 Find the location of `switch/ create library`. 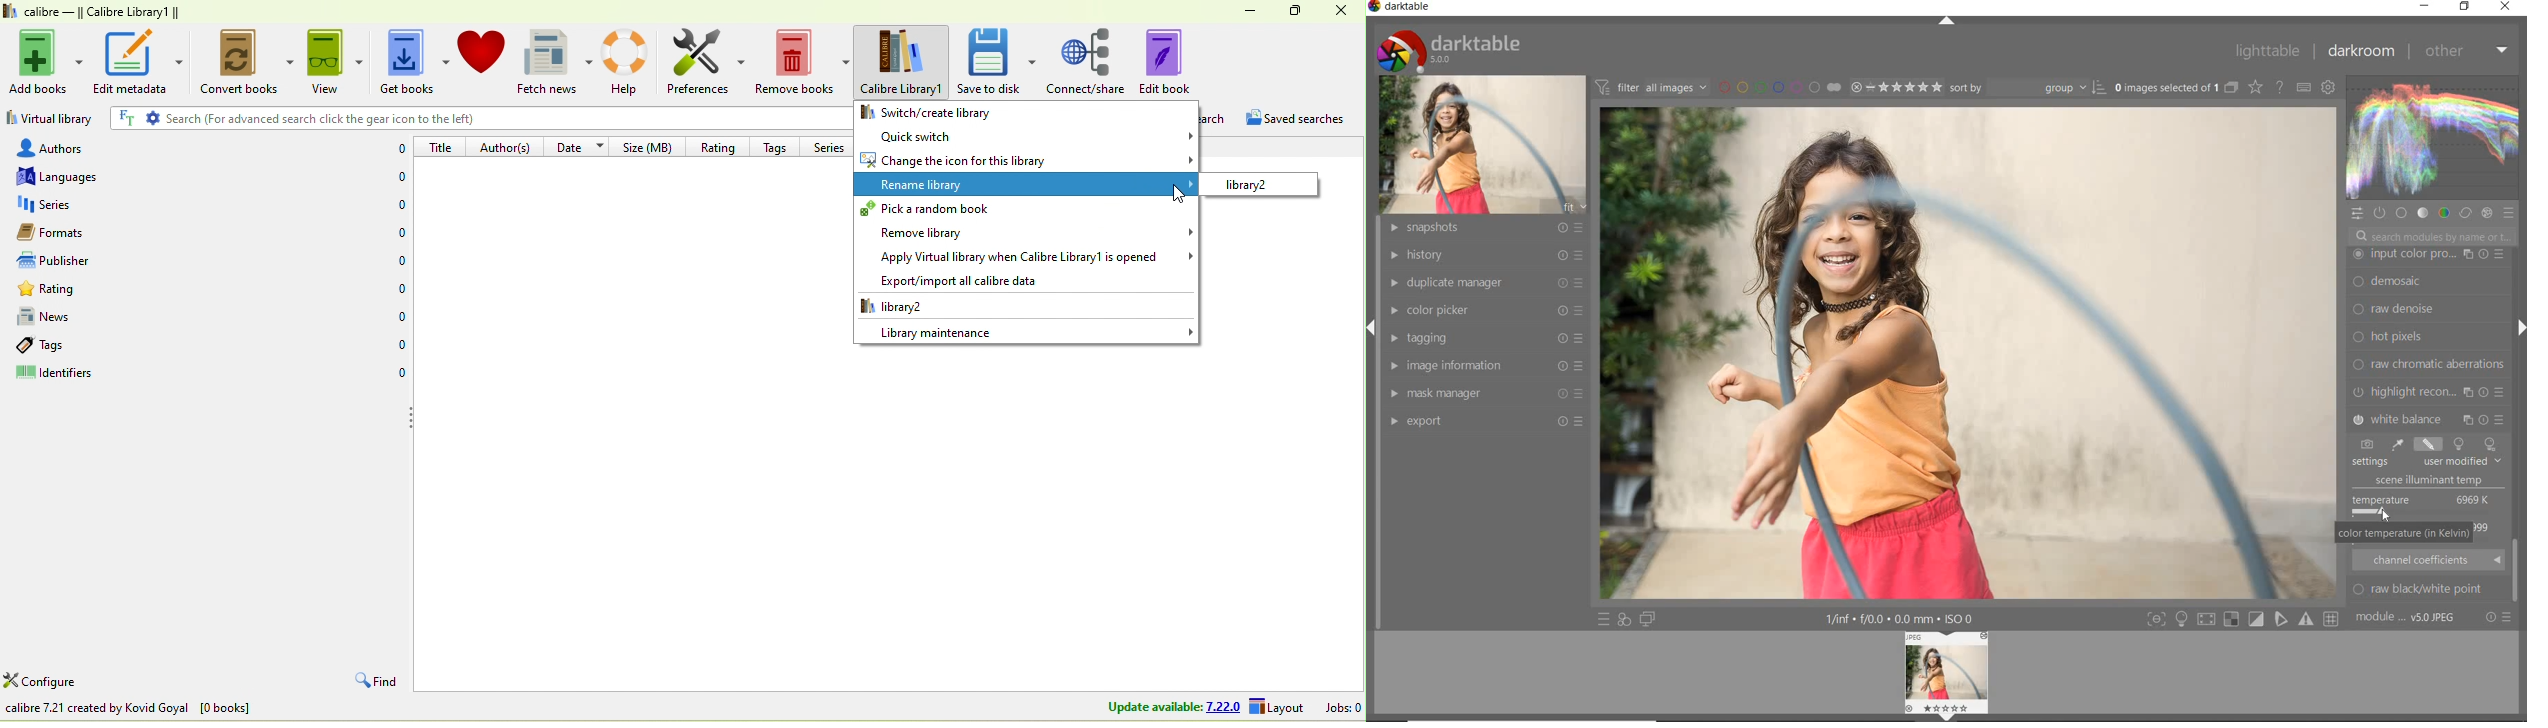

switch/ create library is located at coordinates (965, 111).